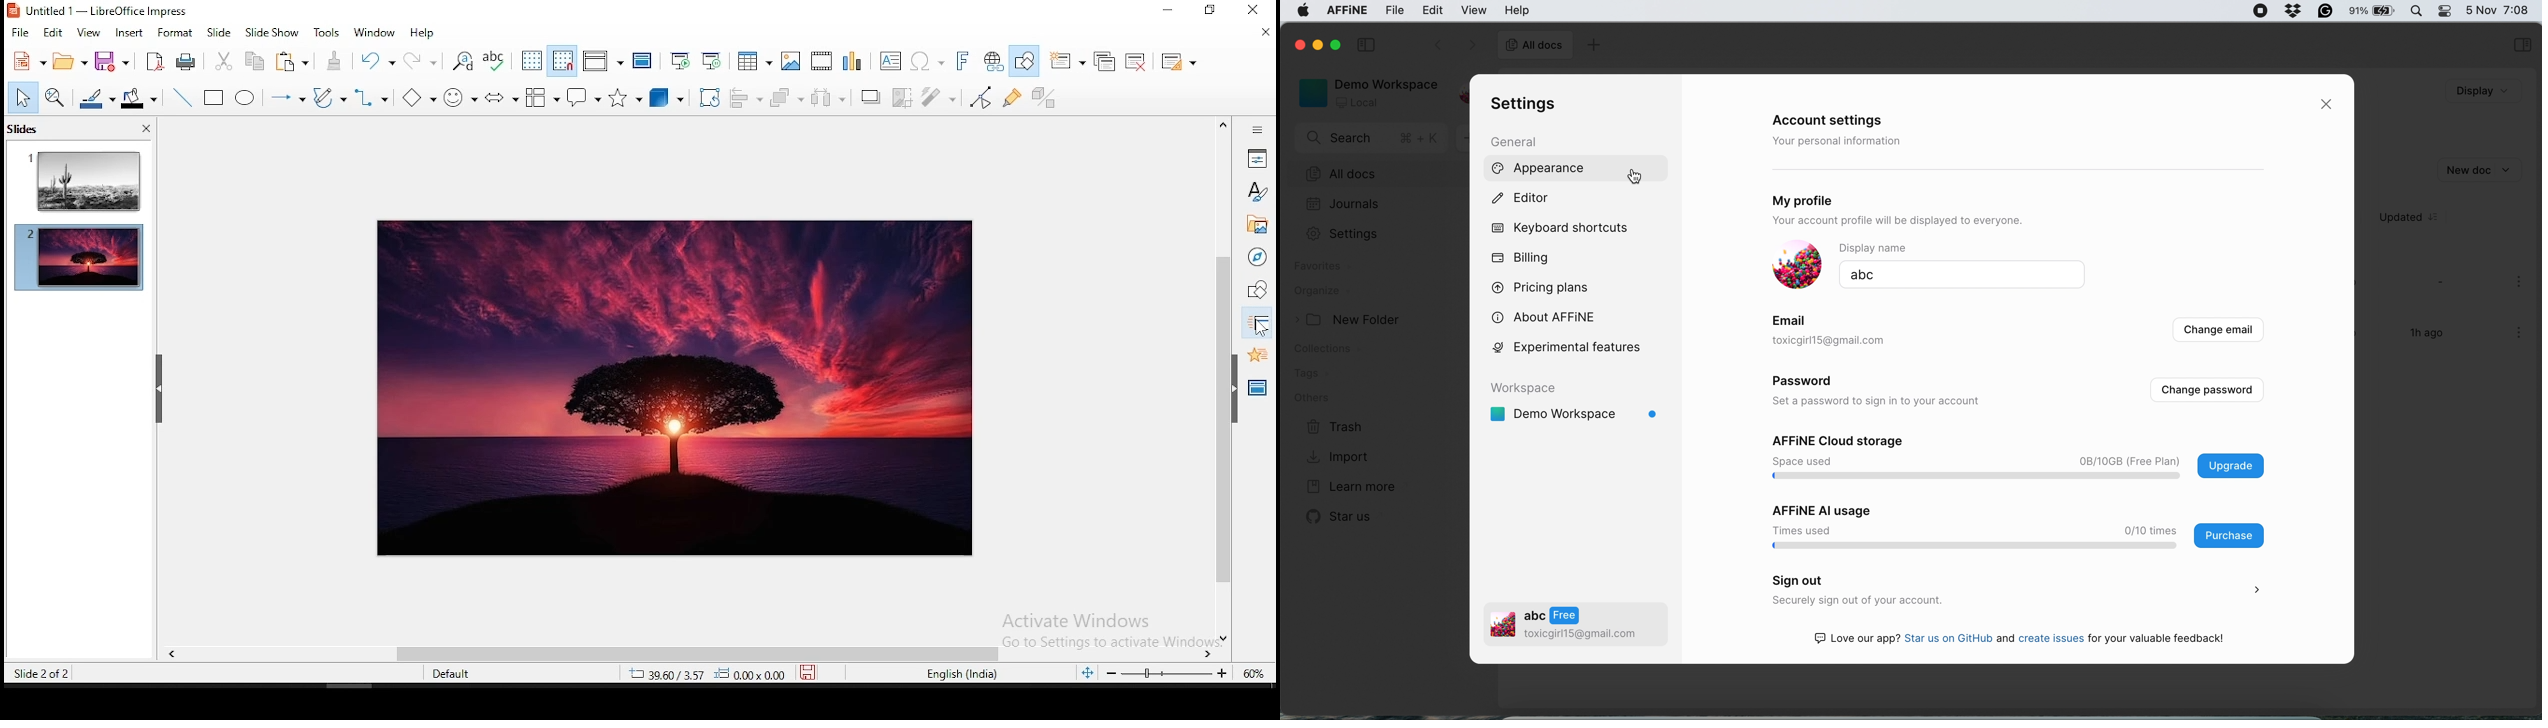  I want to click on arrange, so click(790, 98).